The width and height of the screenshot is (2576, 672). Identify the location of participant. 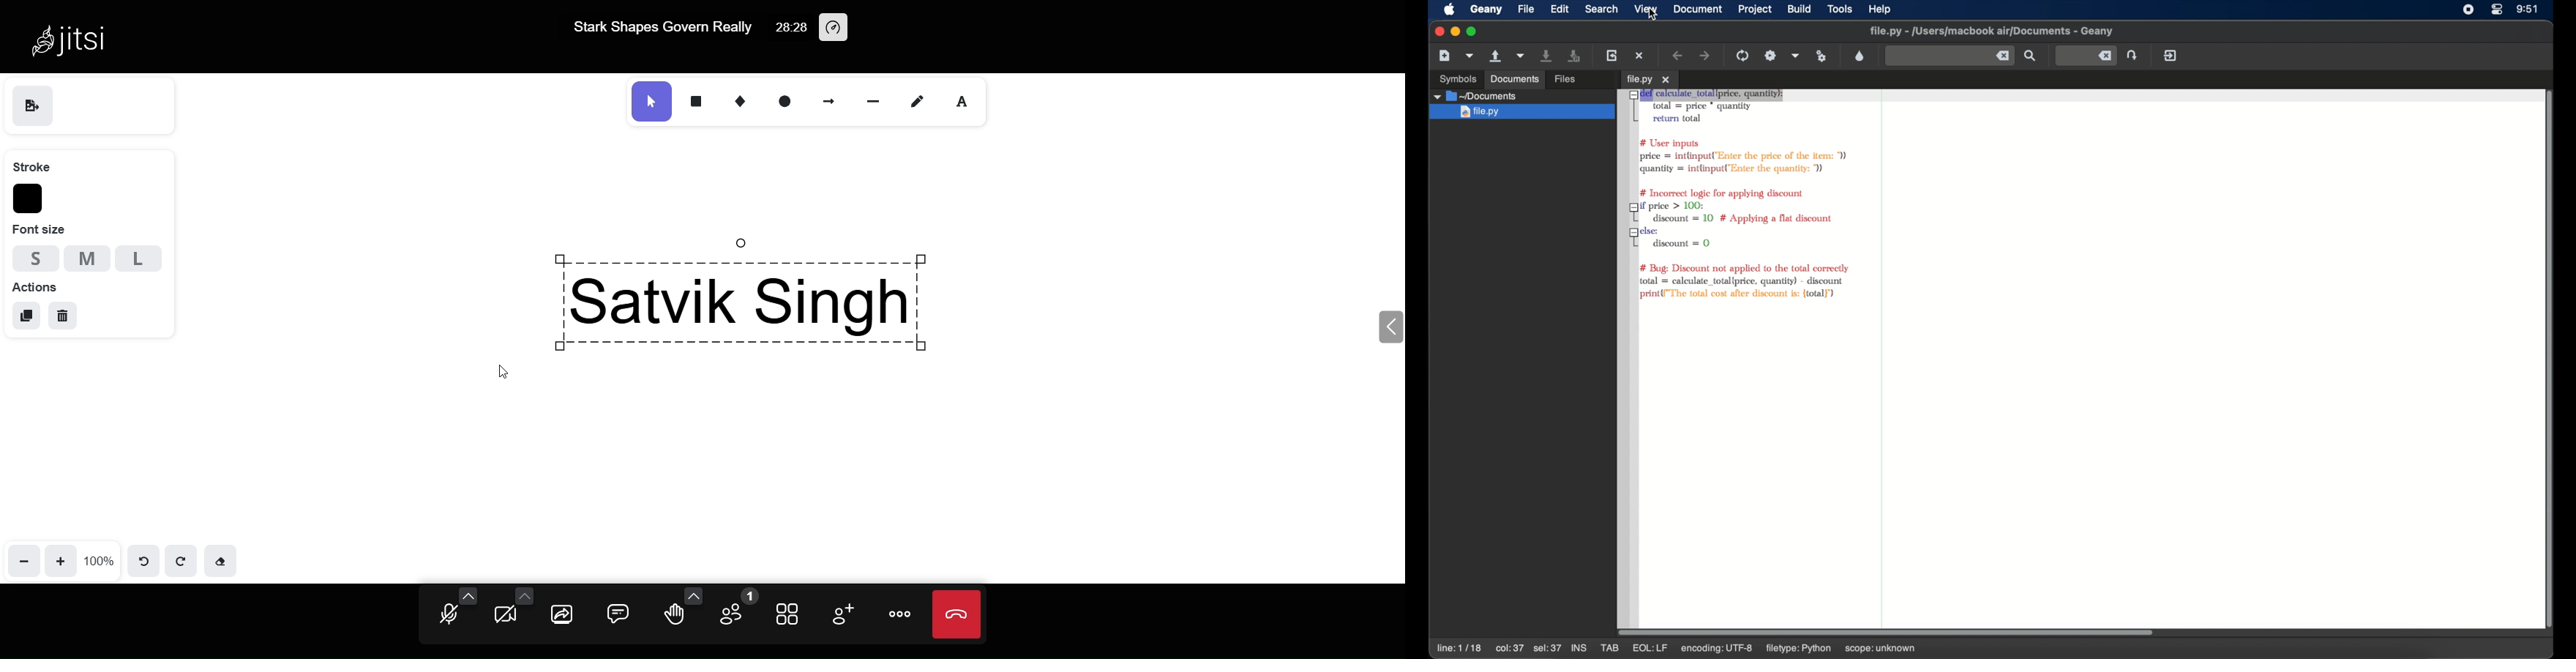
(736, 608).